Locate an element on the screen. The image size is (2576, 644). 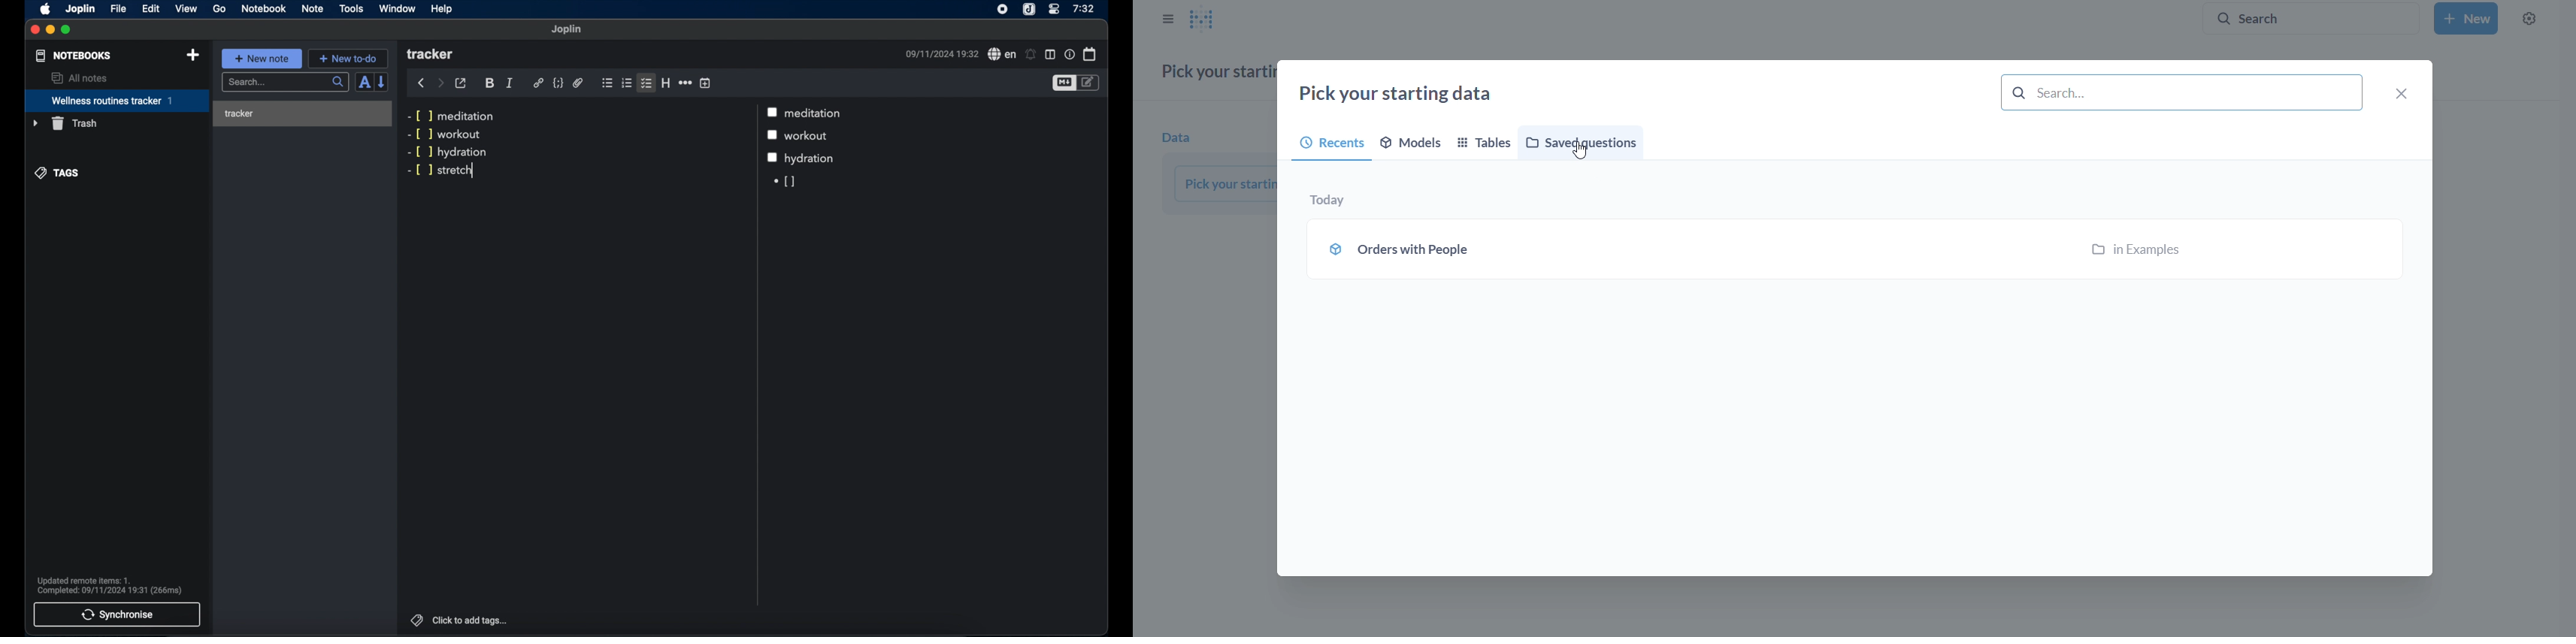
close sidebar is located at coordinates (1167, 19).